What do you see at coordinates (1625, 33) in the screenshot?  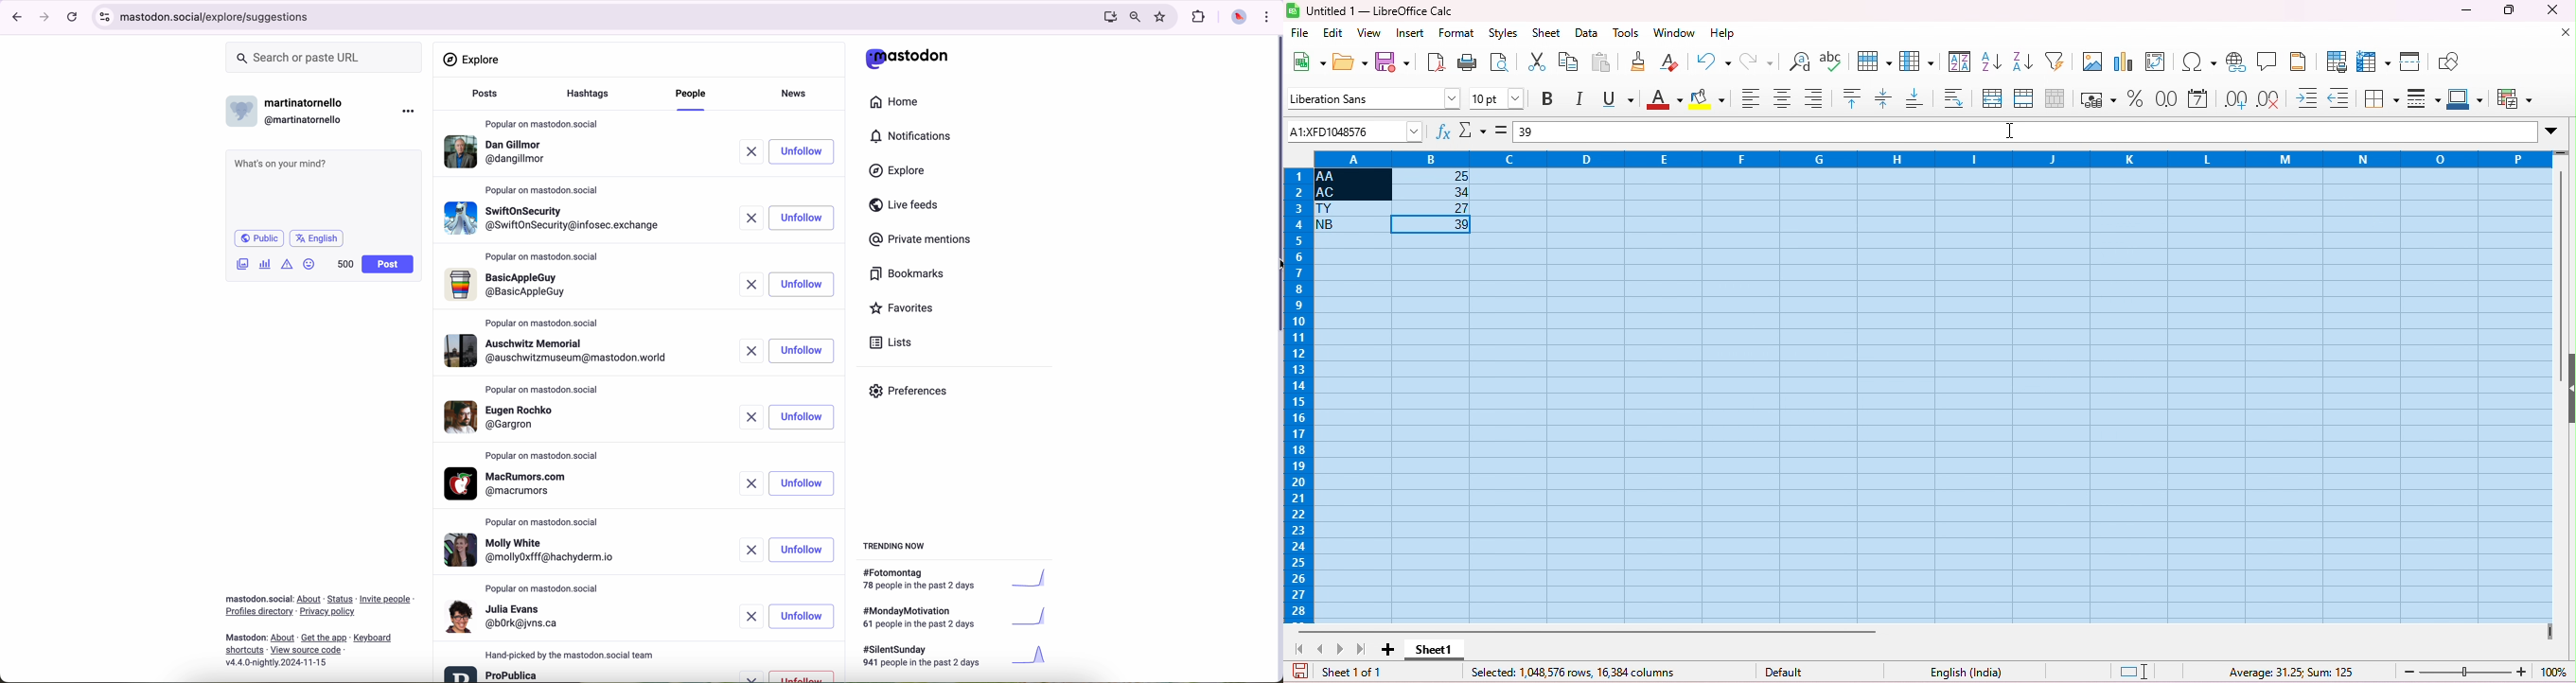 I see `tools` at bounding box center [1625, 33].